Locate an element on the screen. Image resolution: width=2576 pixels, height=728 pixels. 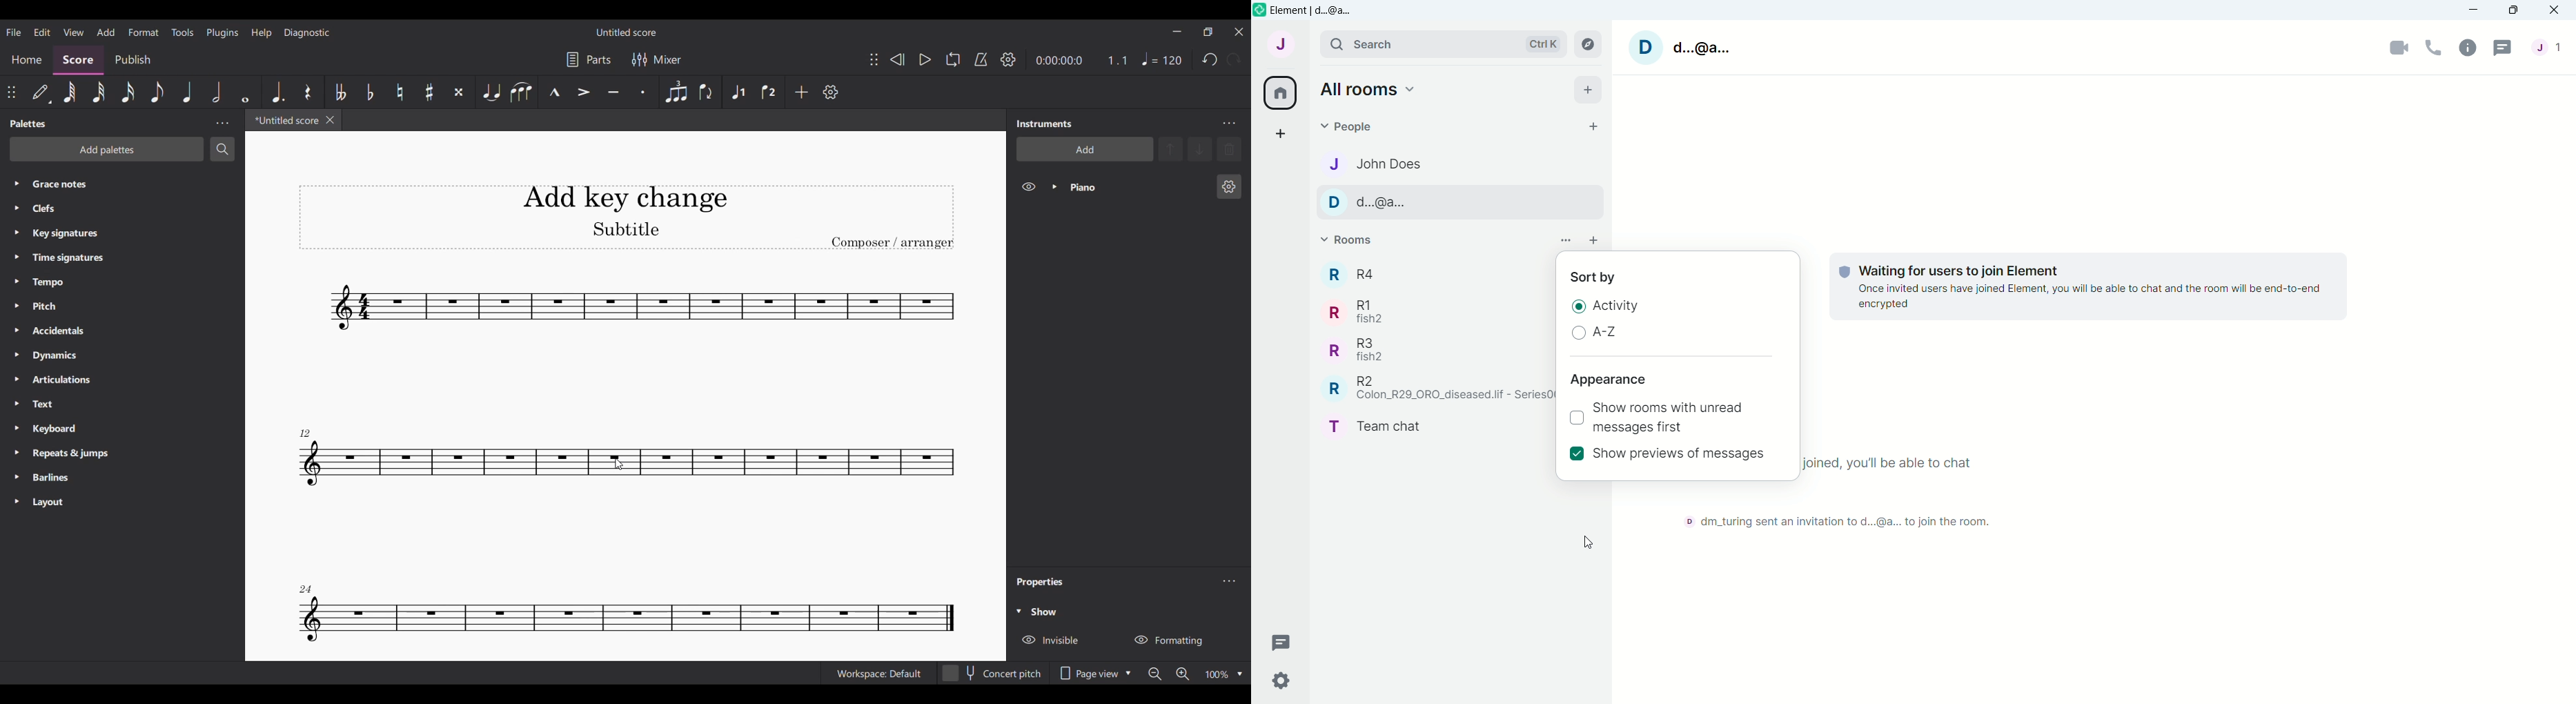
Concert pitch toggle is located at coordinates (993, 674).